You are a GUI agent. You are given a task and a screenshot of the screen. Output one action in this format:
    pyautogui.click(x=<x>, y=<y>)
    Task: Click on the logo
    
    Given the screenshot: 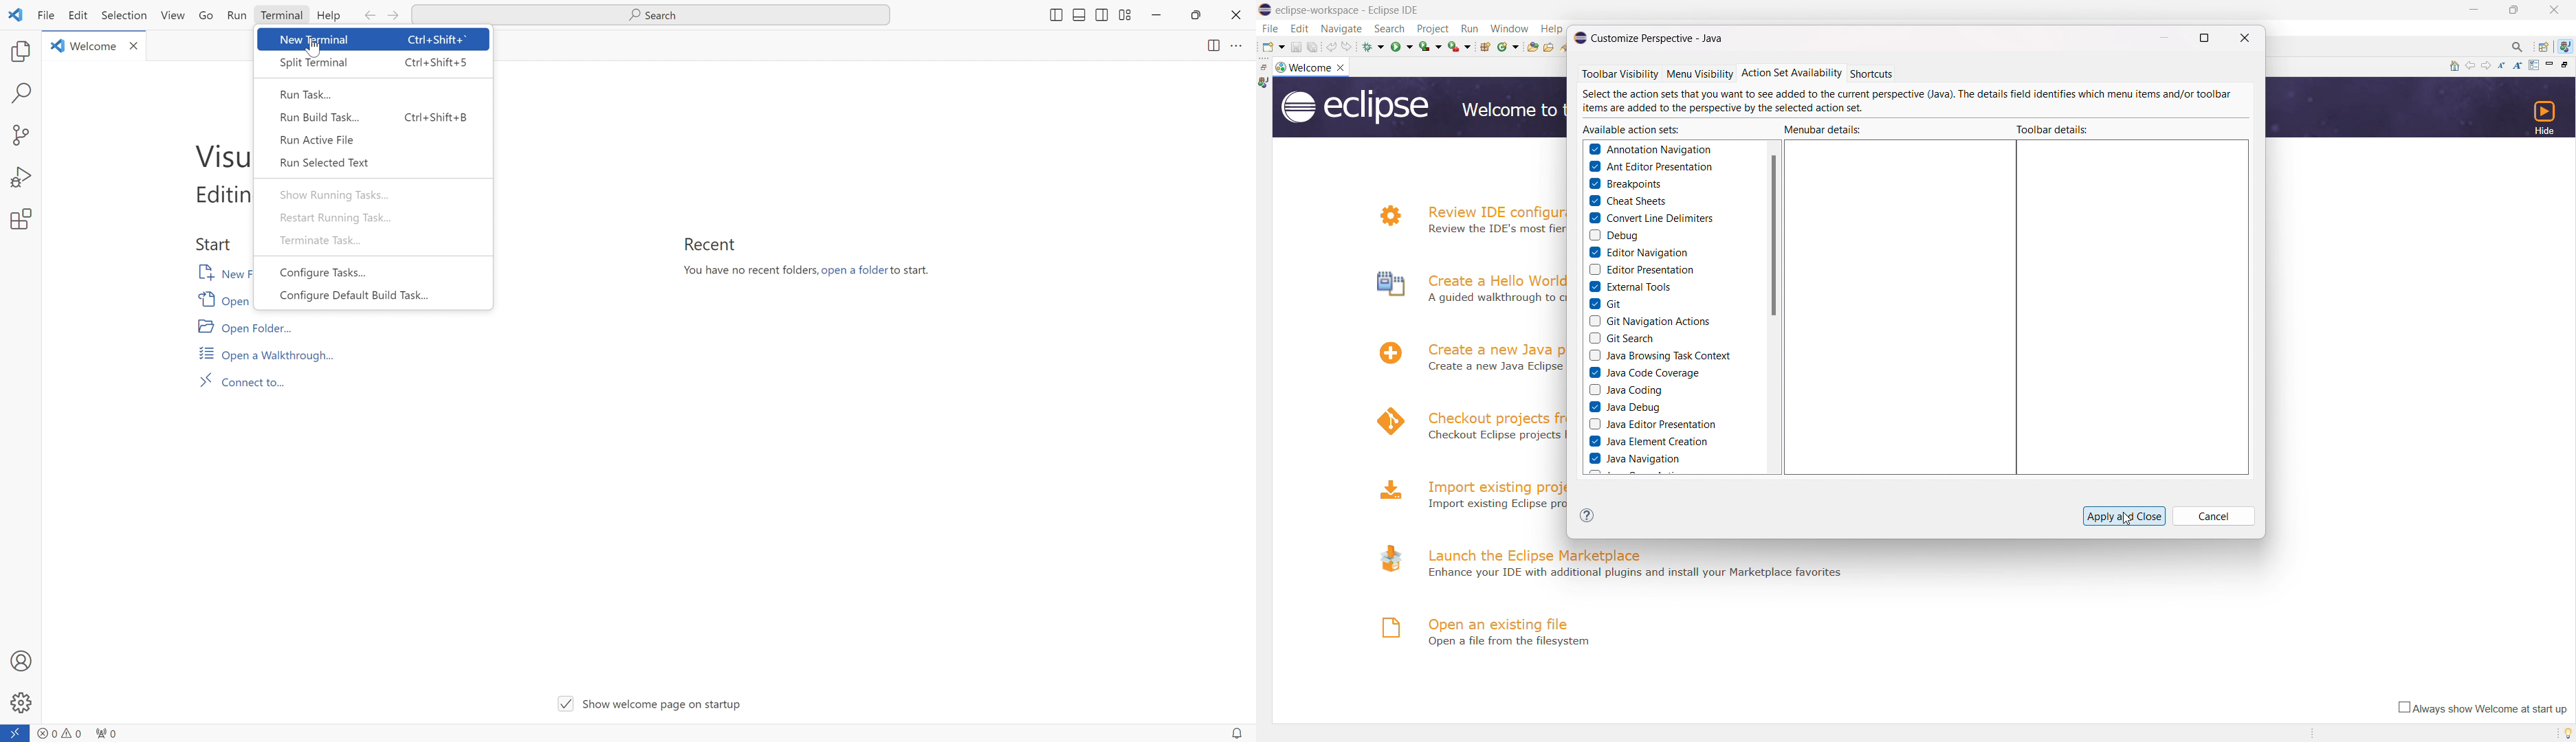 What is the action you would take?
    pyautogui.click(x=1387, y=557)
    